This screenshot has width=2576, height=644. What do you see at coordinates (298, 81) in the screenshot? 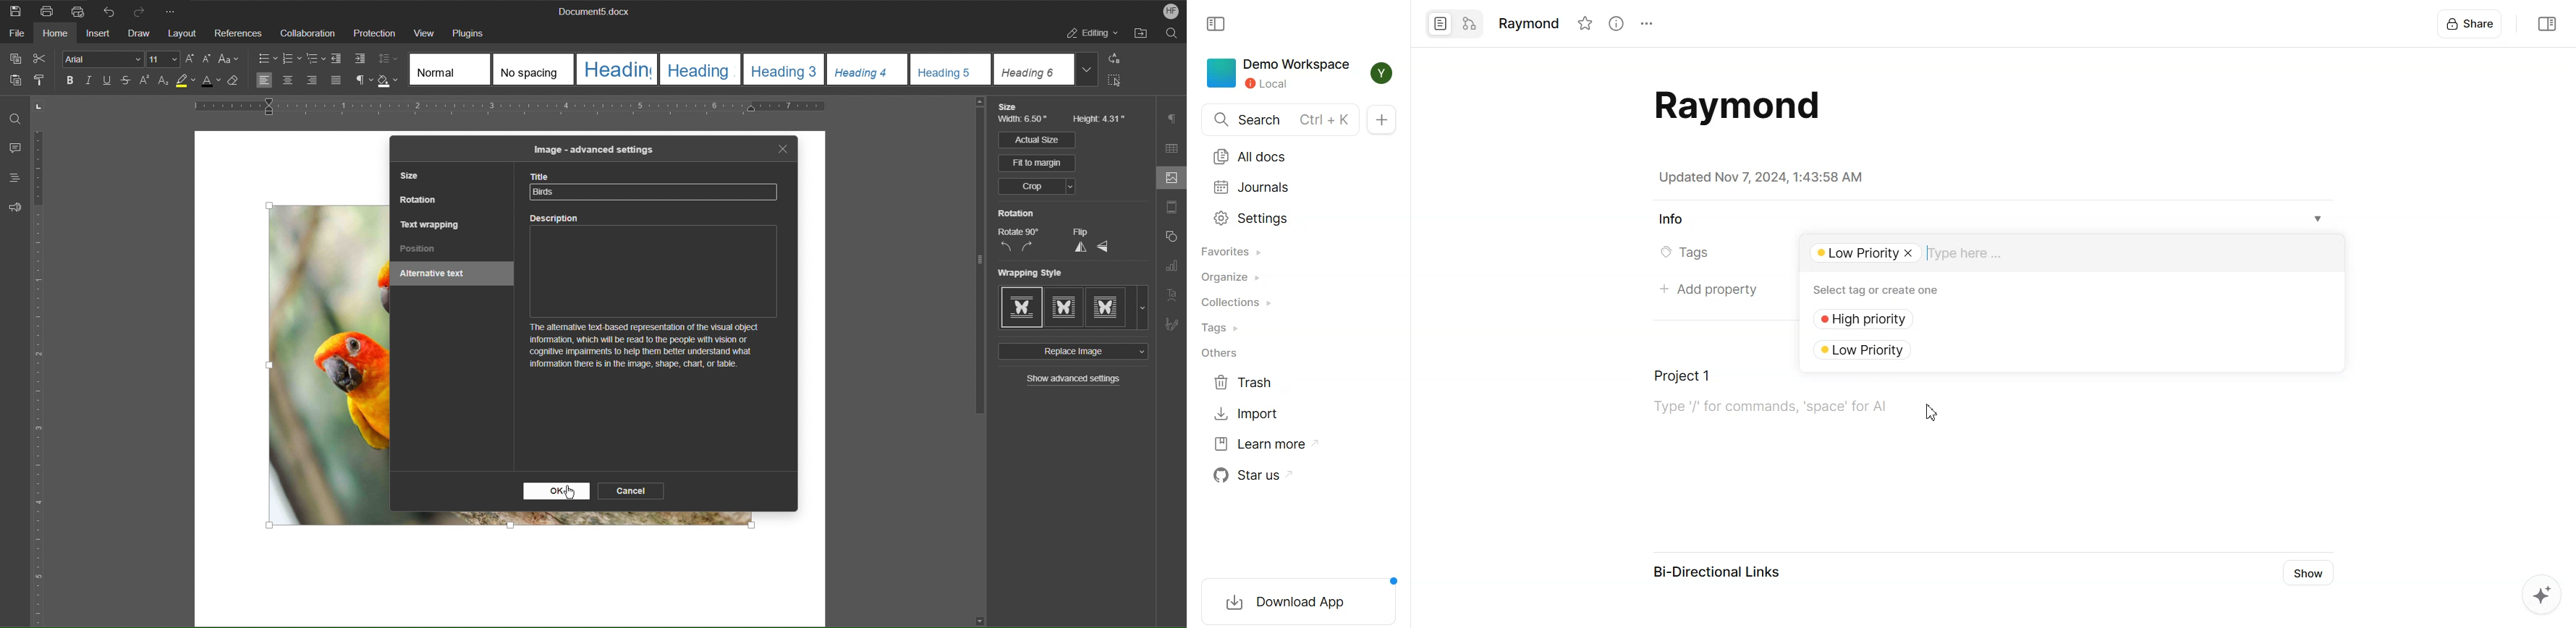
I see `Alignment` at bounding box center [298, 81].